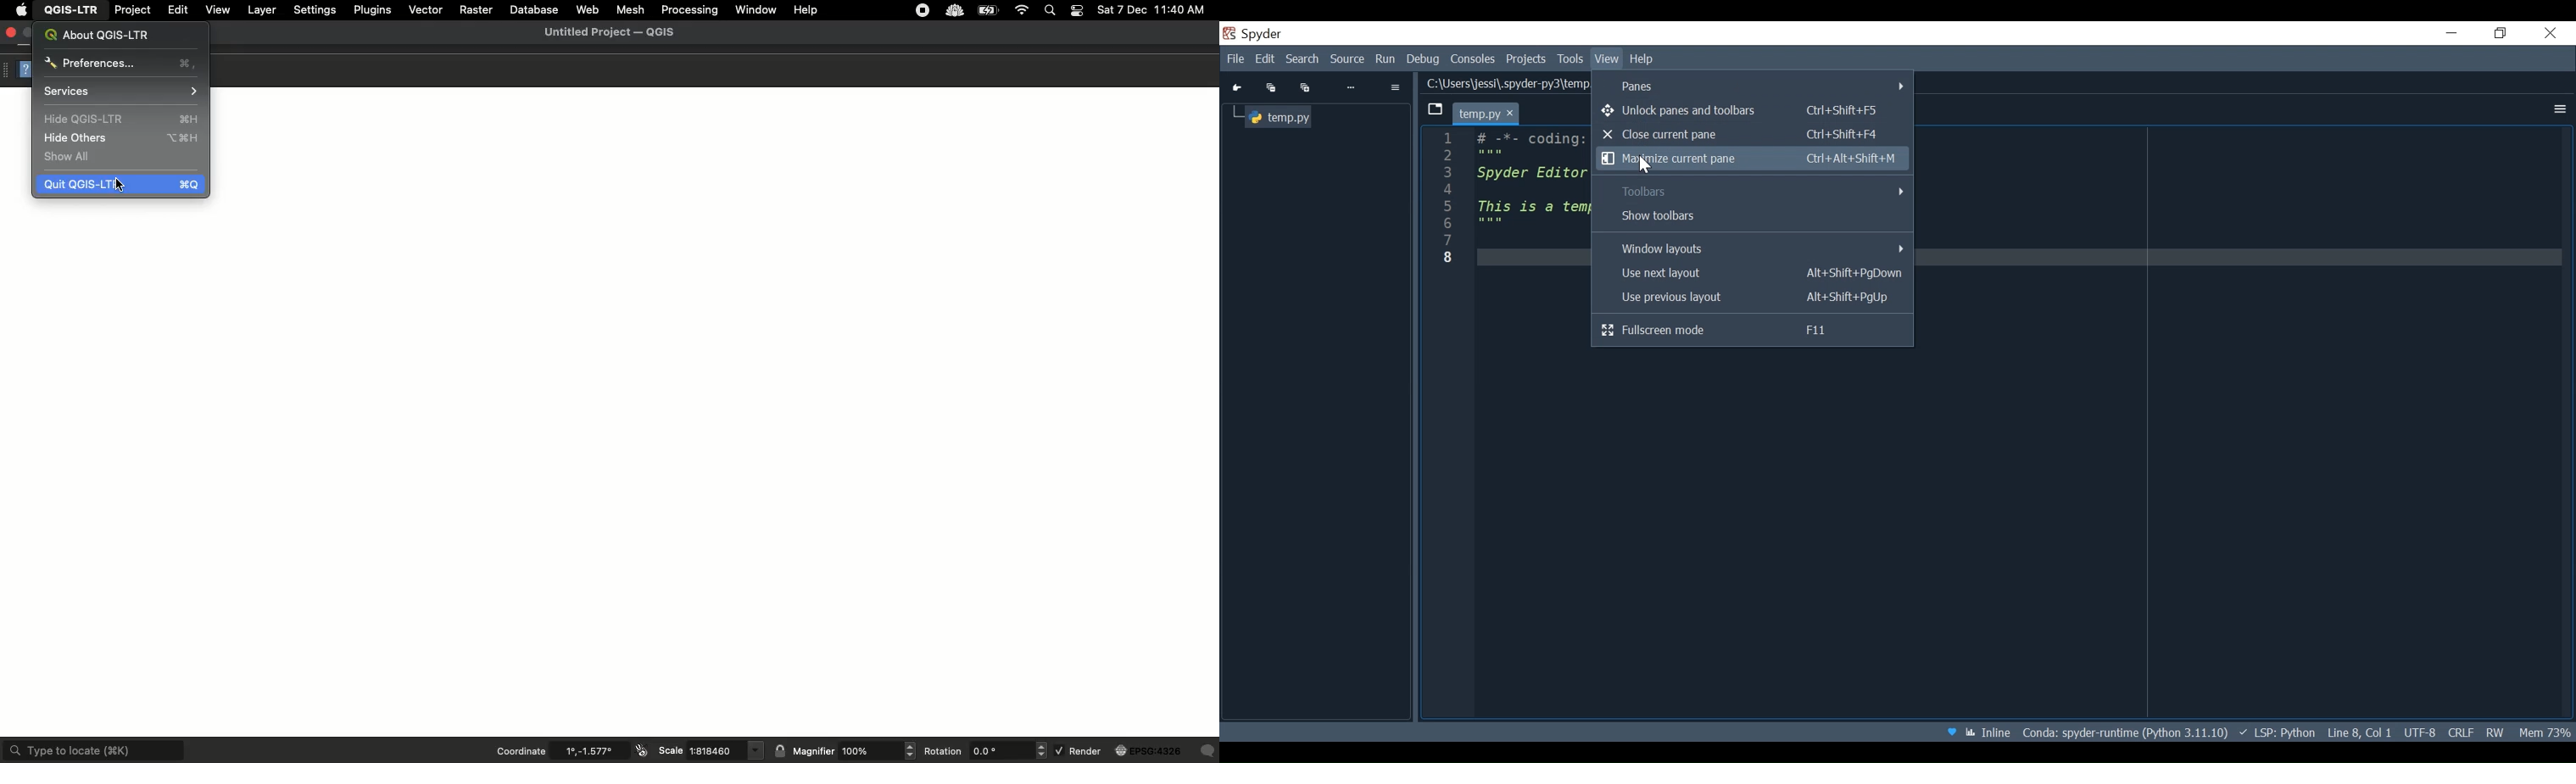  What do you see at coordinates (1424, 59) in the screenshot?
I see `Debug` at bounding box center [1424, 59].